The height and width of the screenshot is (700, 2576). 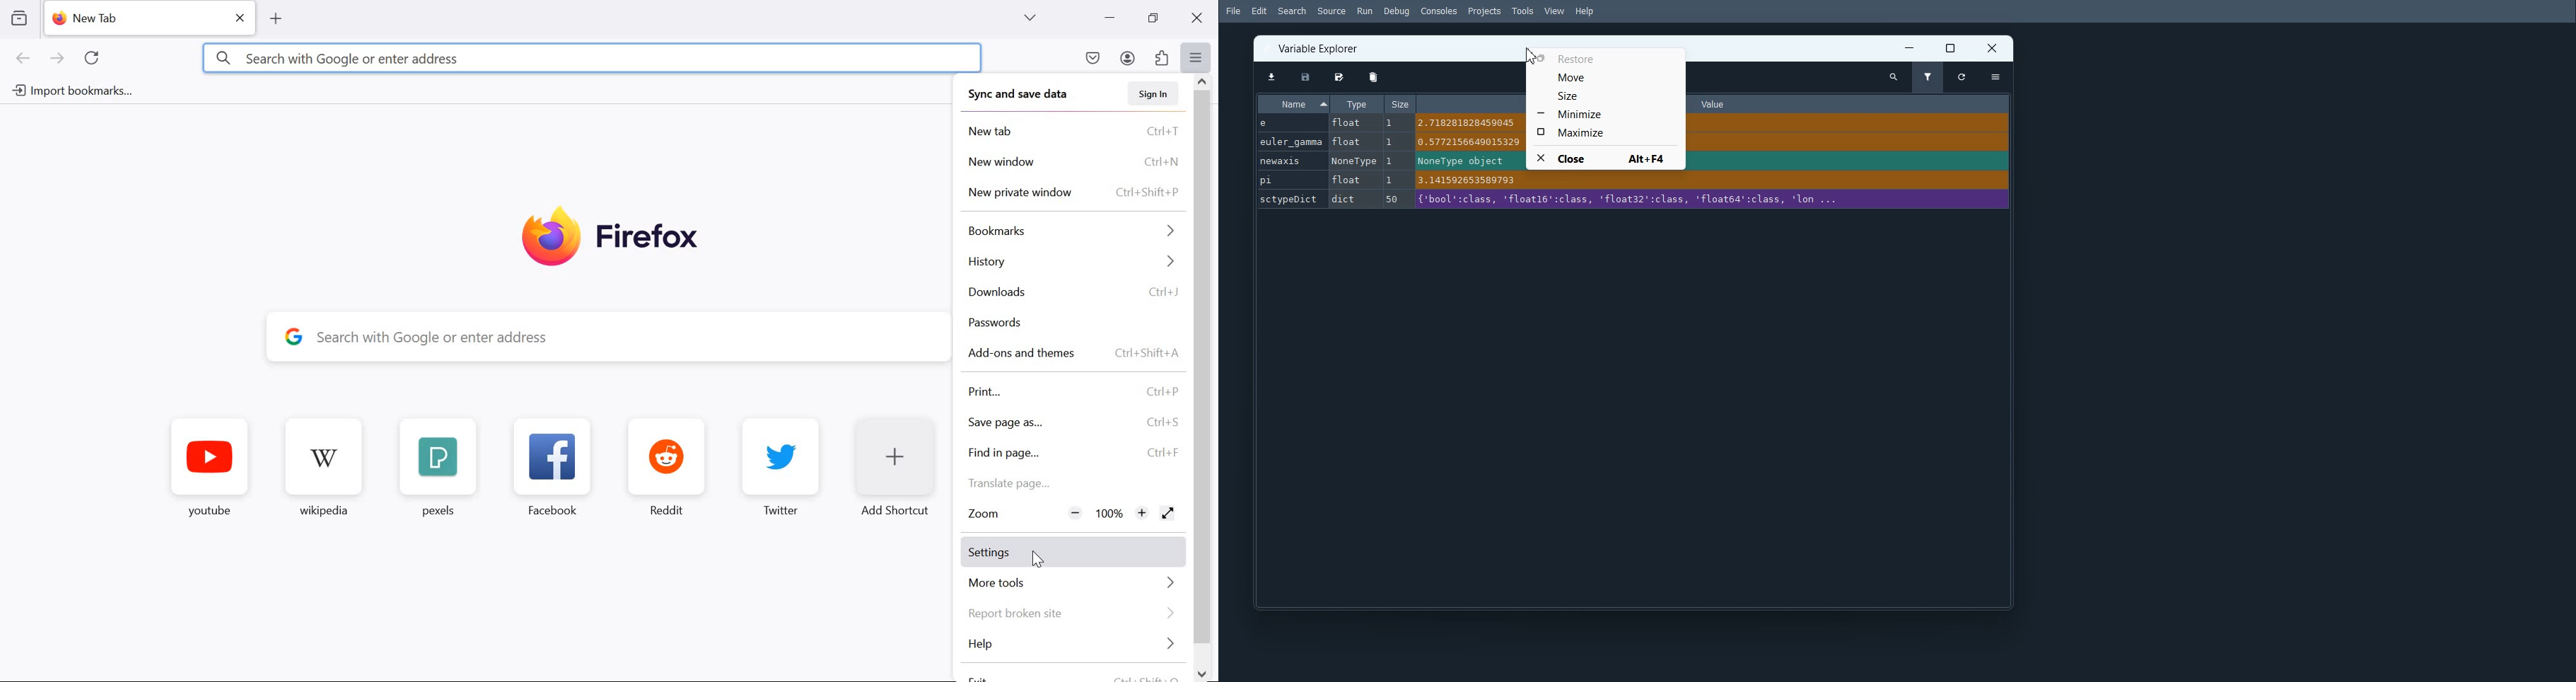 What do you see at coordinates (1469, 141) in the screenshot?
I see `0.5772156649015329` at bounding box center [1469, 141].